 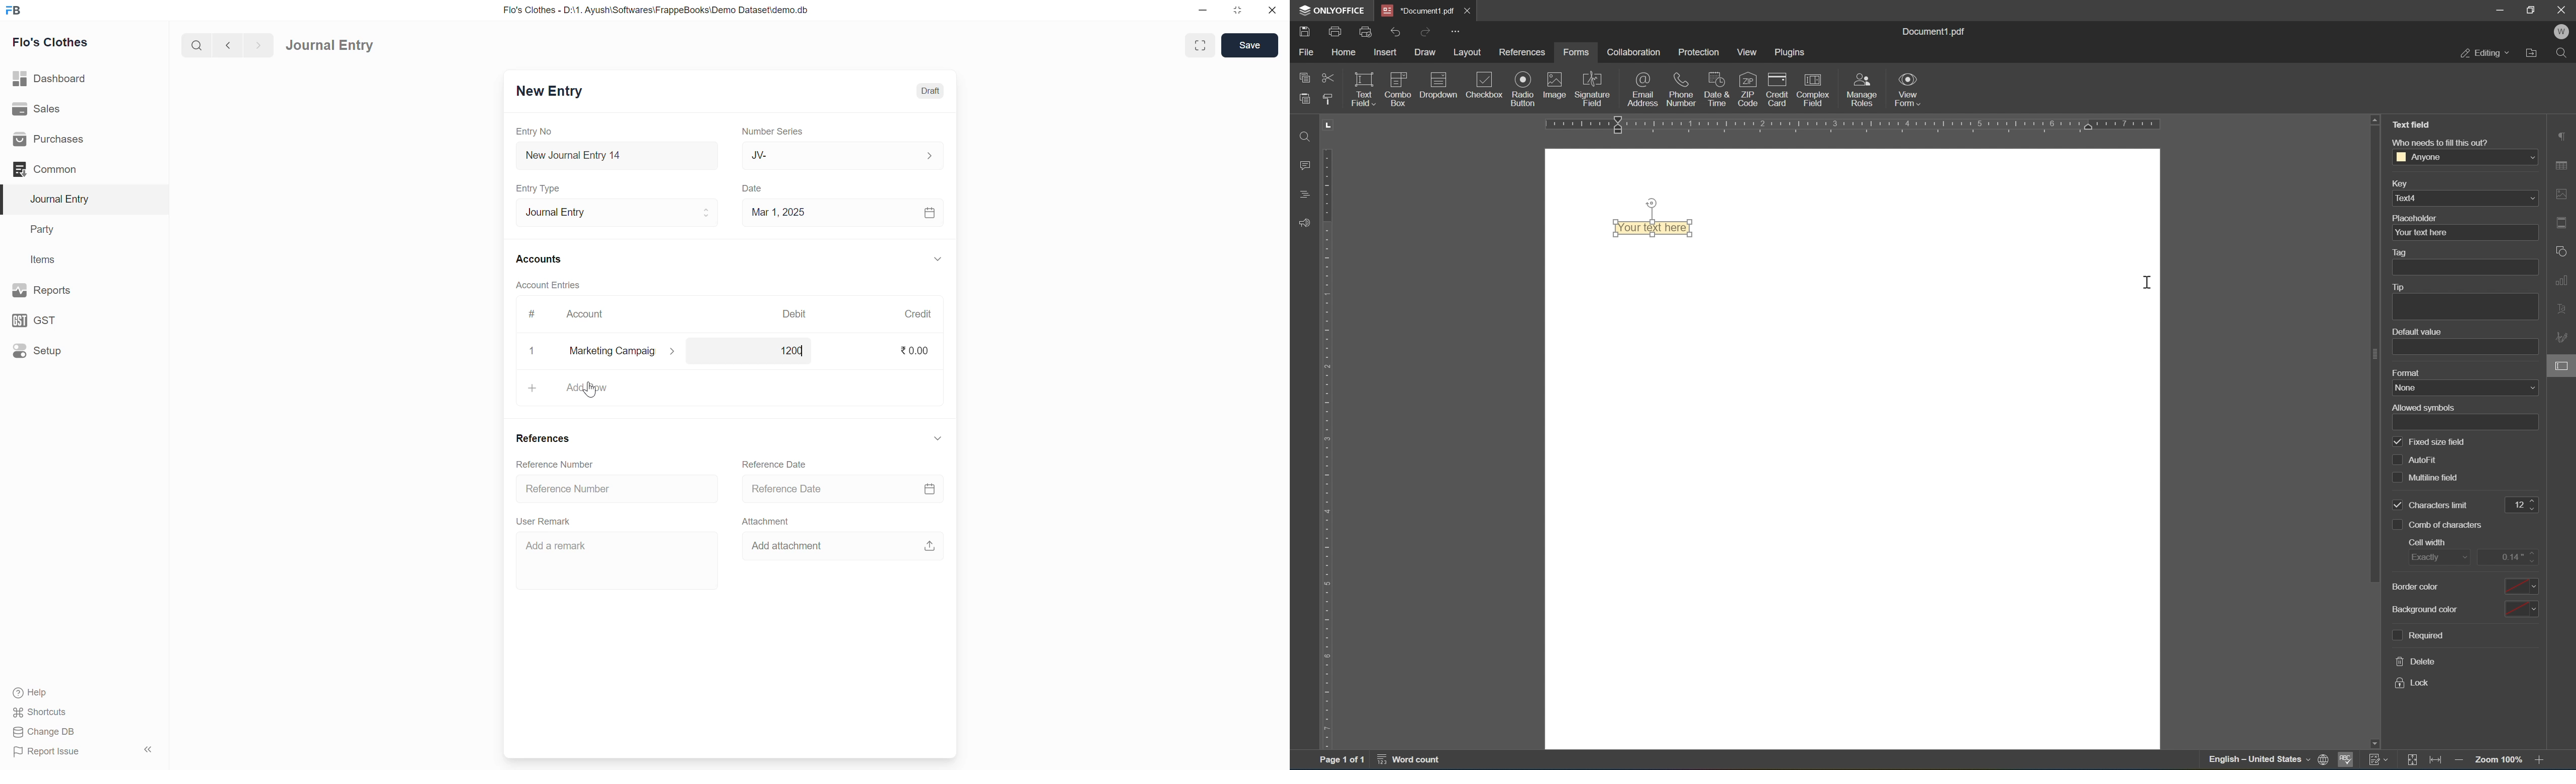 I want to click on FB, so click(x=14, y=10).